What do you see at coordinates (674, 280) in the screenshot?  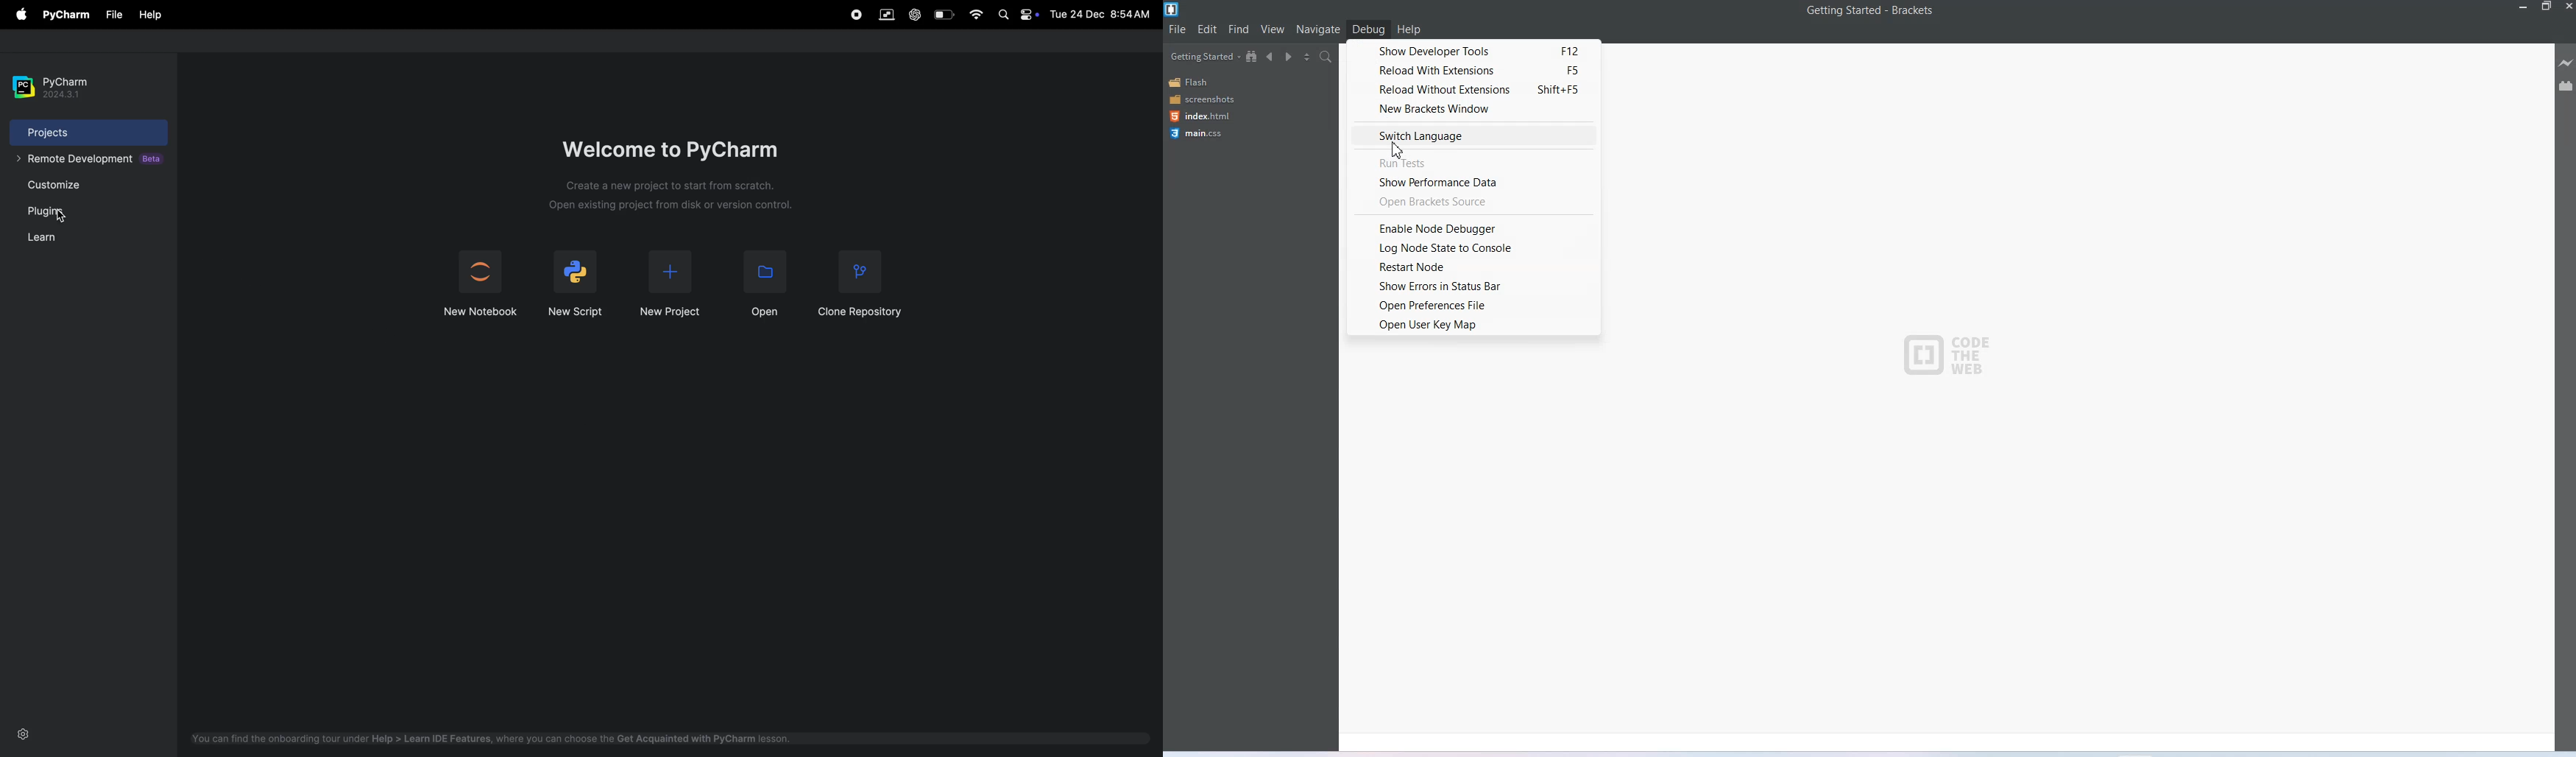 I see `new project` at bounding box center [674, 280].